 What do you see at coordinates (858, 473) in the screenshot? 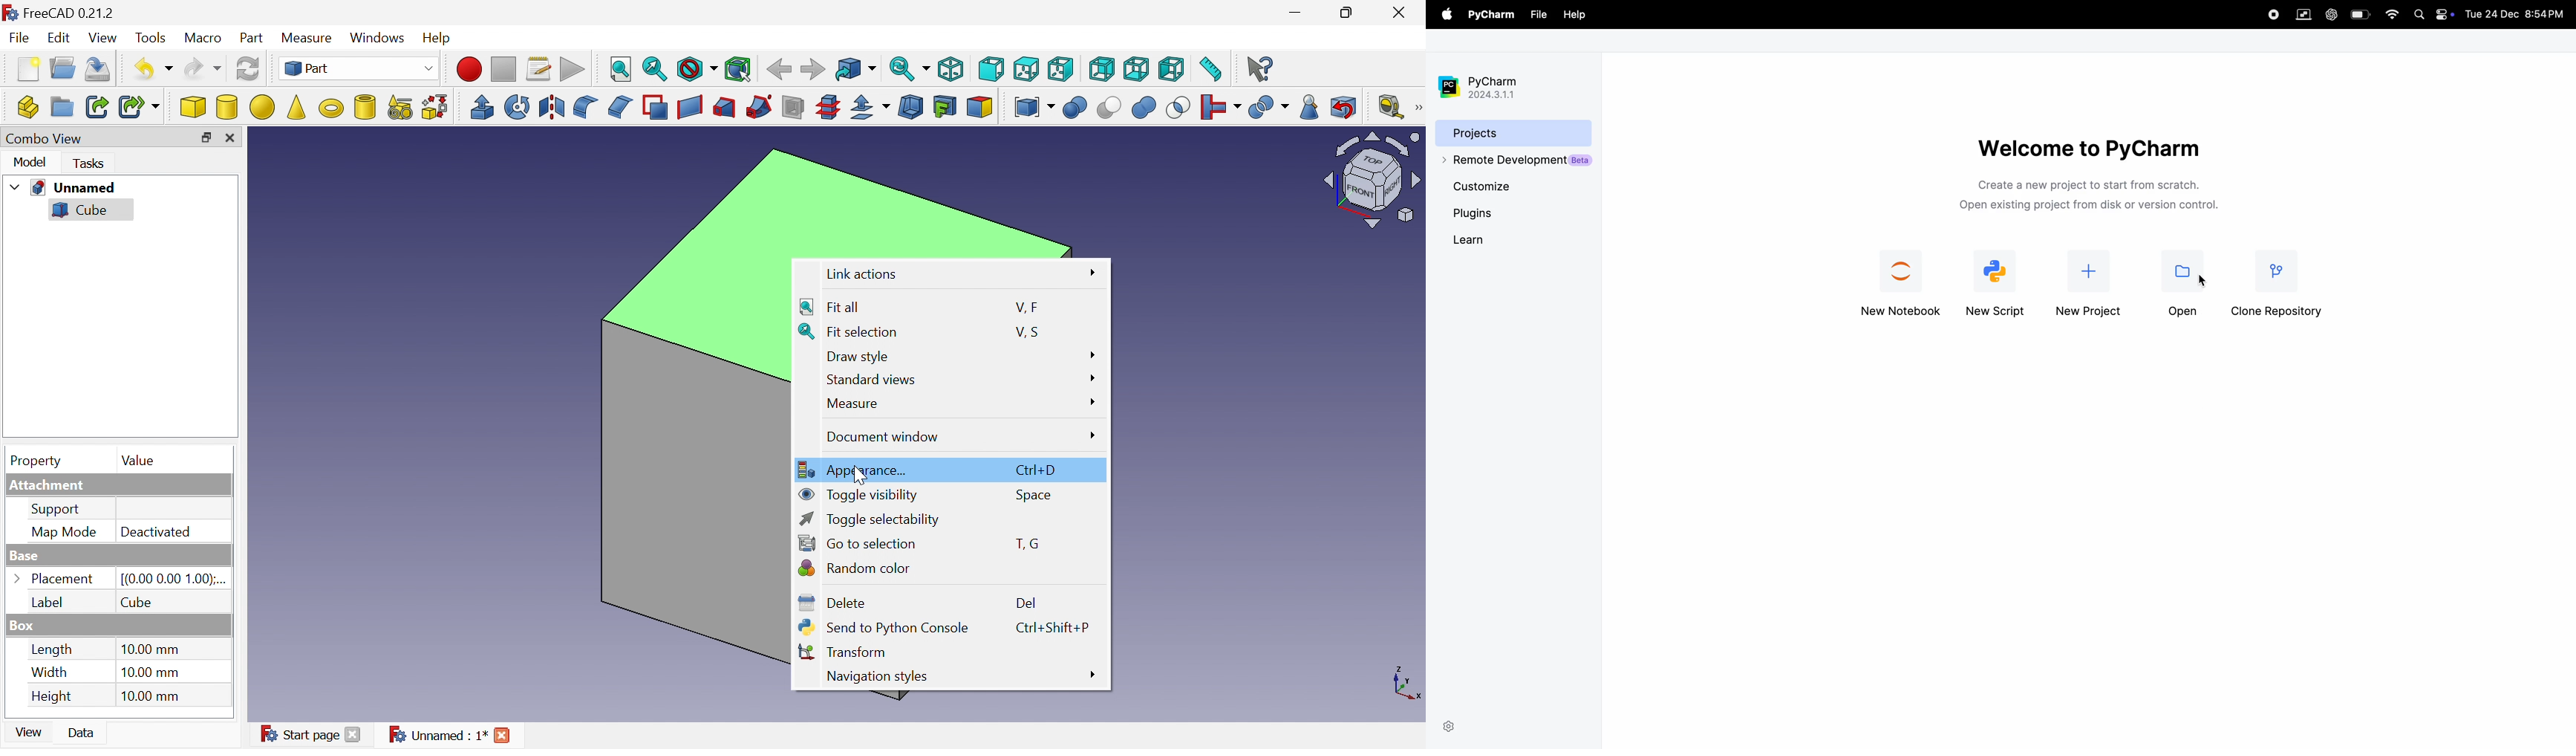
I see `cursor` at bounding box center [858, 473].